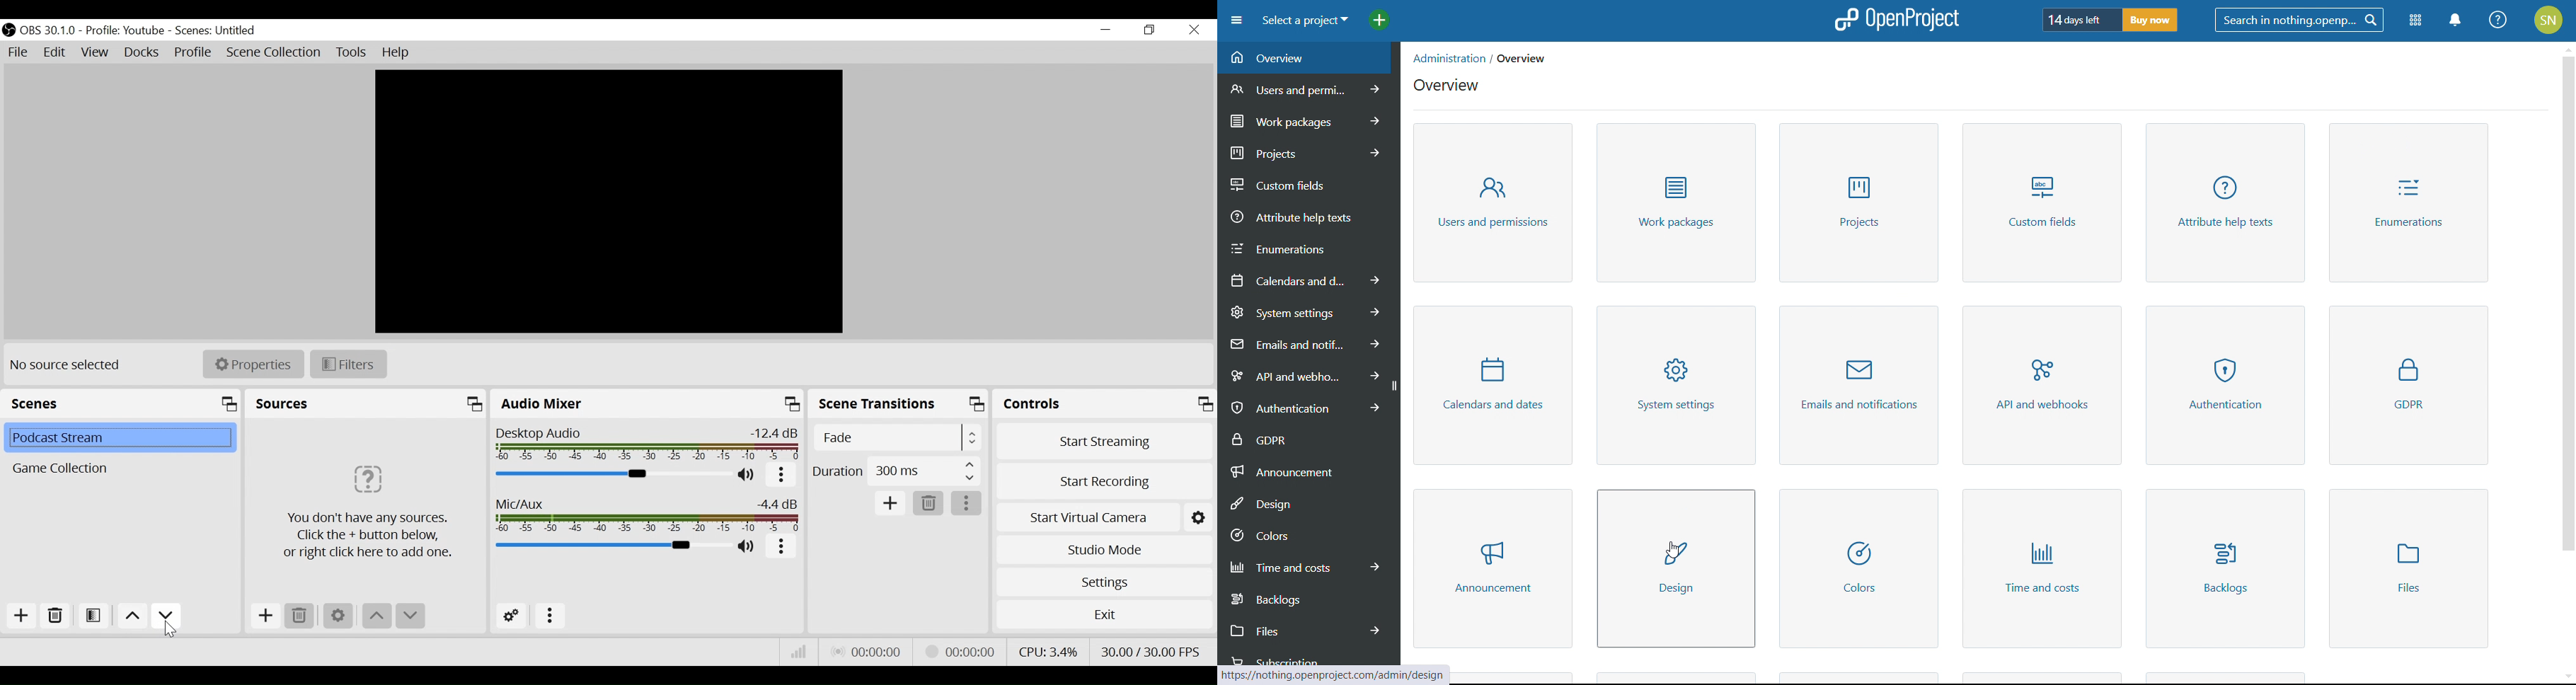 The height and width of the screenshot is (700, 2576). What do you see at coordinates (648, 404) in the screenshot?
I see `Audio Mixer` at bounding box center [648, 404].